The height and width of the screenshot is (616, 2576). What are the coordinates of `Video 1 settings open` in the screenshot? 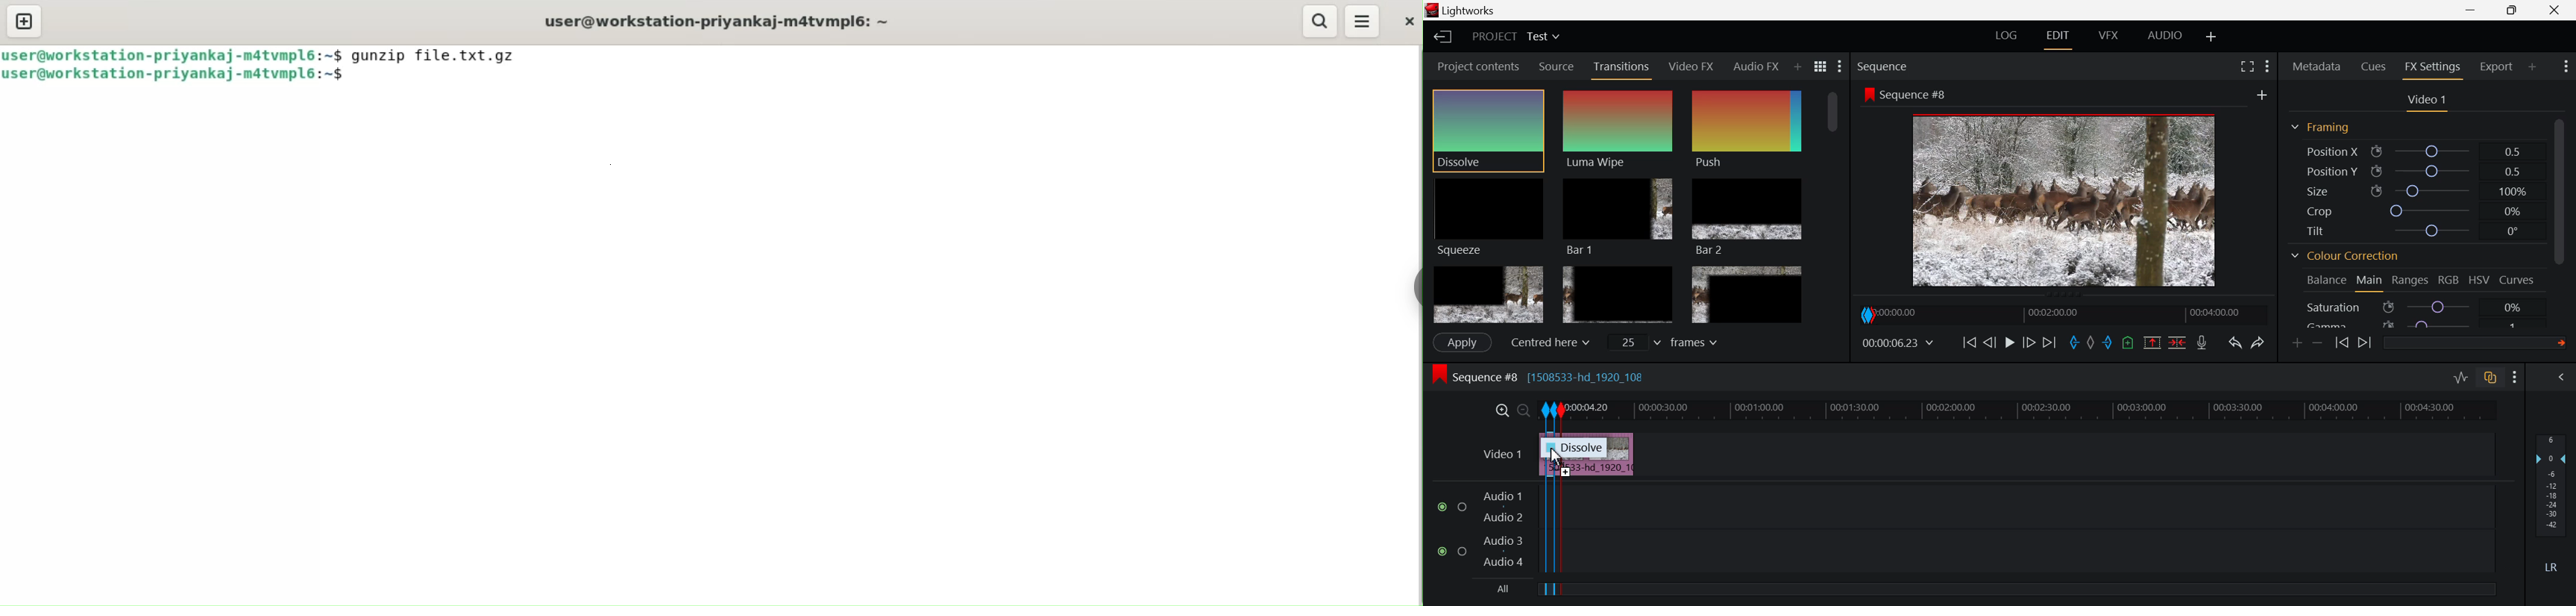 It's located at (2429, 101).